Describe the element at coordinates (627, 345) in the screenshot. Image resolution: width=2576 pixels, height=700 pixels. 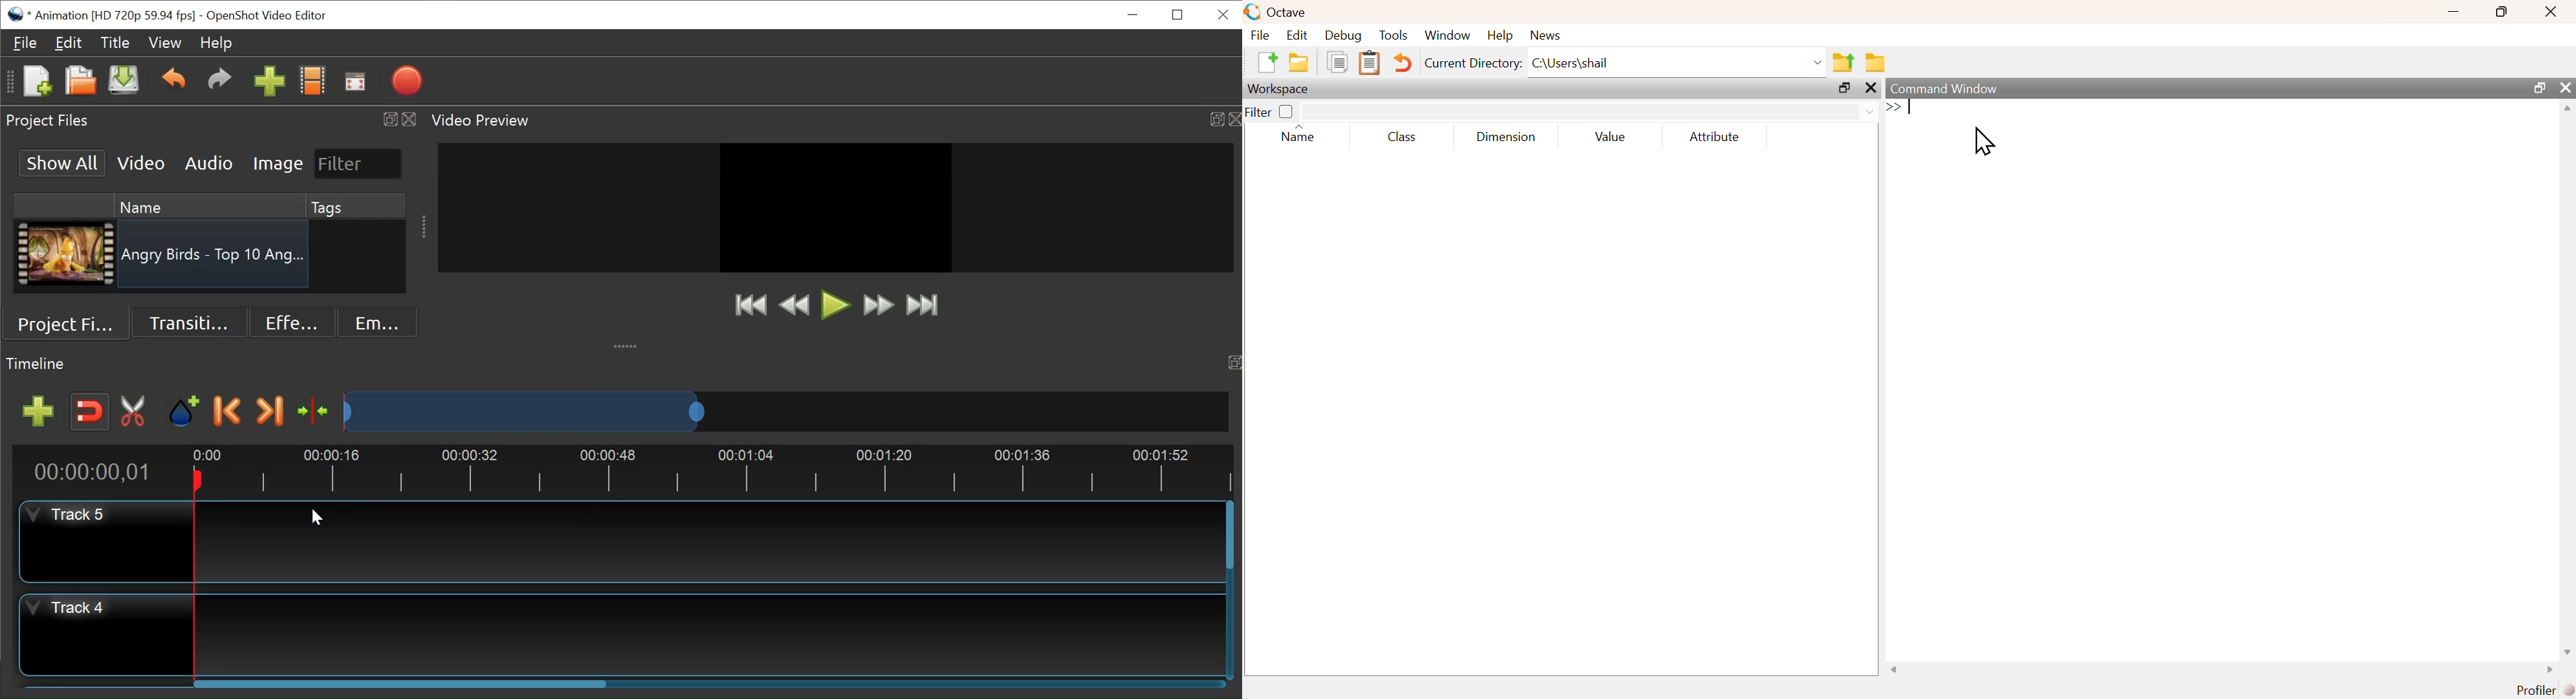
I see `Drag handle` at that location.